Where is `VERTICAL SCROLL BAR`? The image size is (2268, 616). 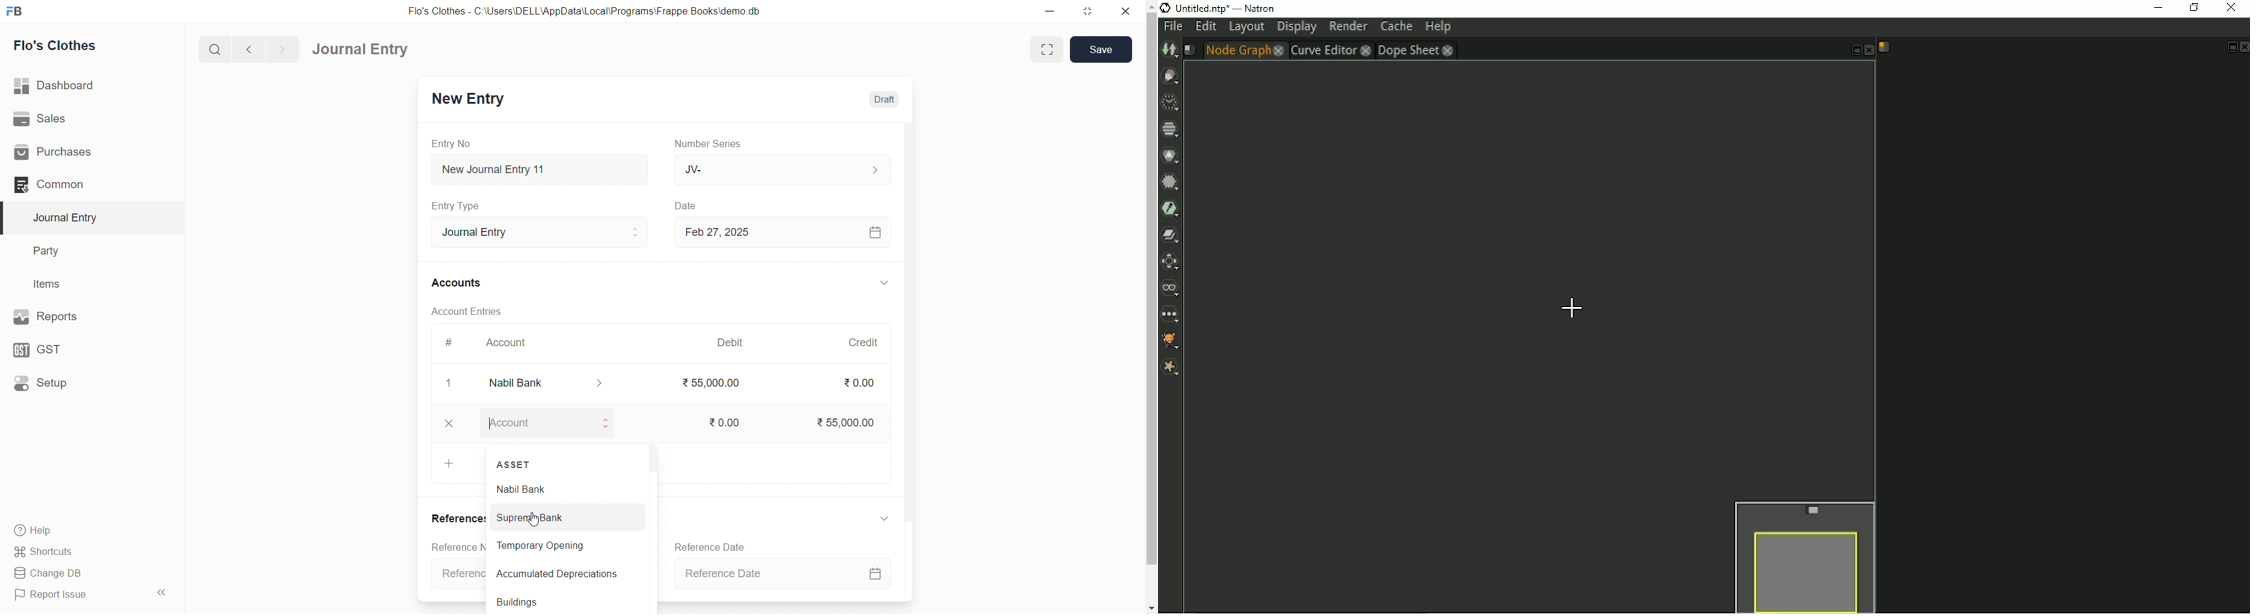 VERTICAL SCROLL BAR is located at coordinates (913, 361).